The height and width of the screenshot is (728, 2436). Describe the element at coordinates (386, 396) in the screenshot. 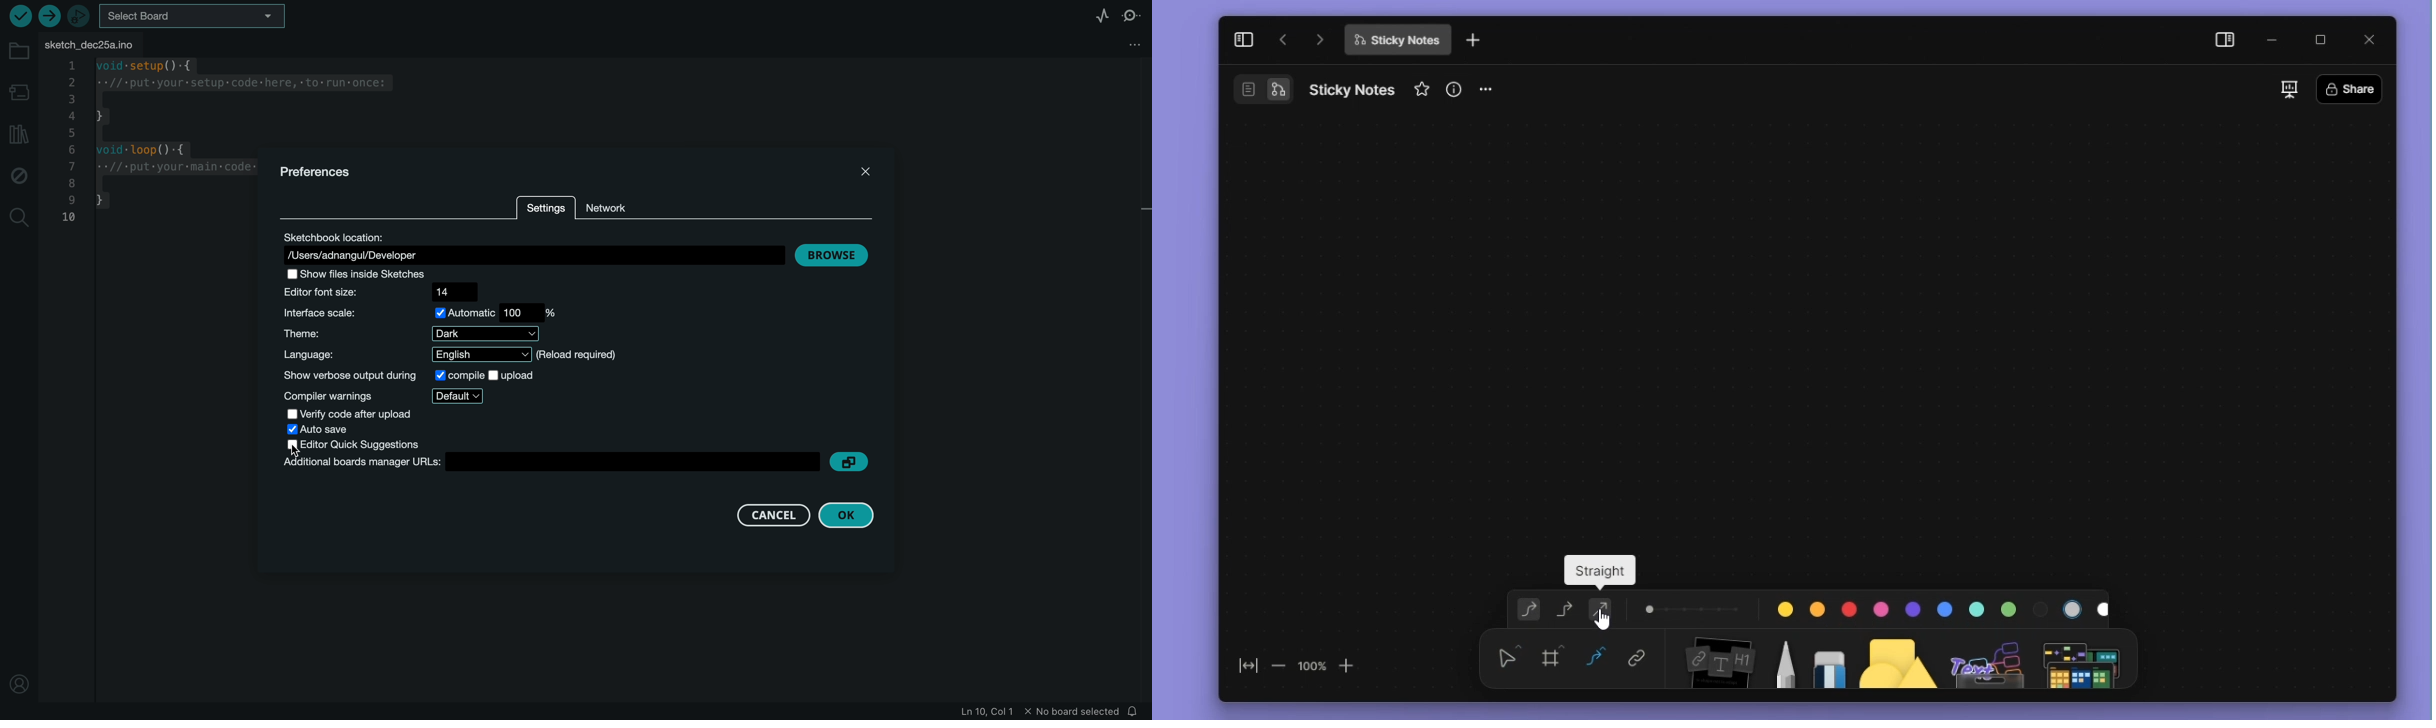

I see `compiler` at that location.